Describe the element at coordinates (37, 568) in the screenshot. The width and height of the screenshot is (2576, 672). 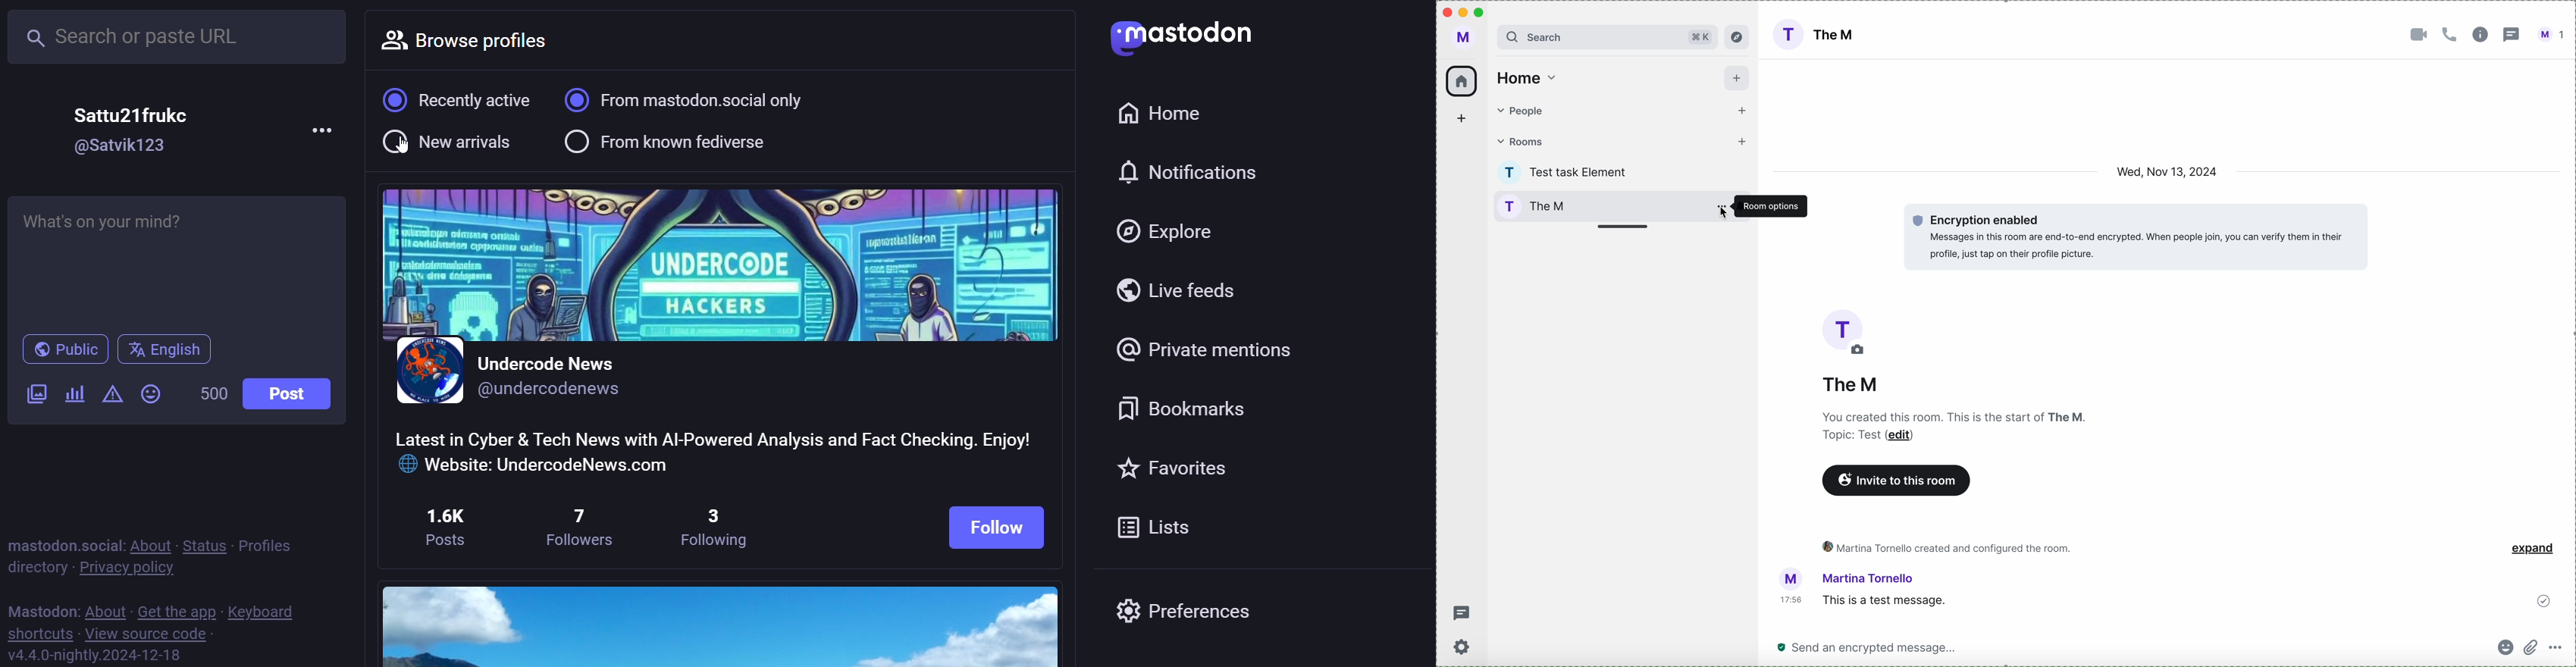
I see `directory` at that location.